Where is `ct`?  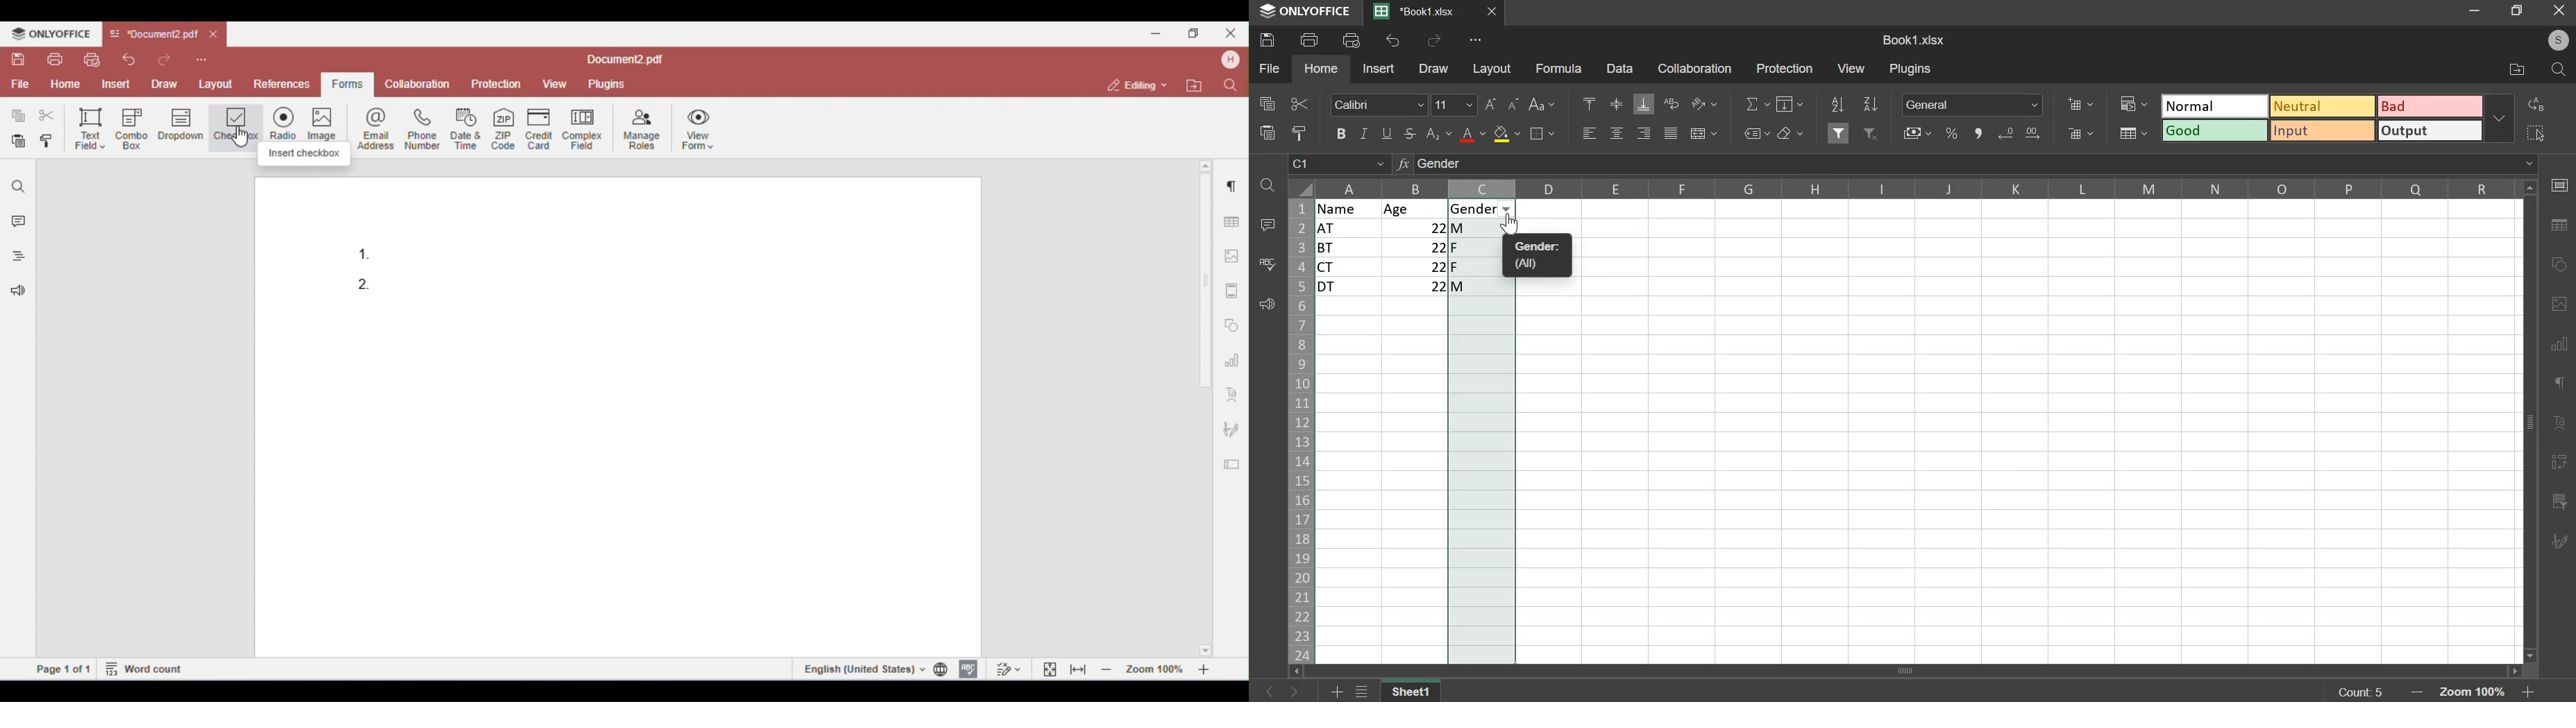 ct is located at coordinates (1350, 267).